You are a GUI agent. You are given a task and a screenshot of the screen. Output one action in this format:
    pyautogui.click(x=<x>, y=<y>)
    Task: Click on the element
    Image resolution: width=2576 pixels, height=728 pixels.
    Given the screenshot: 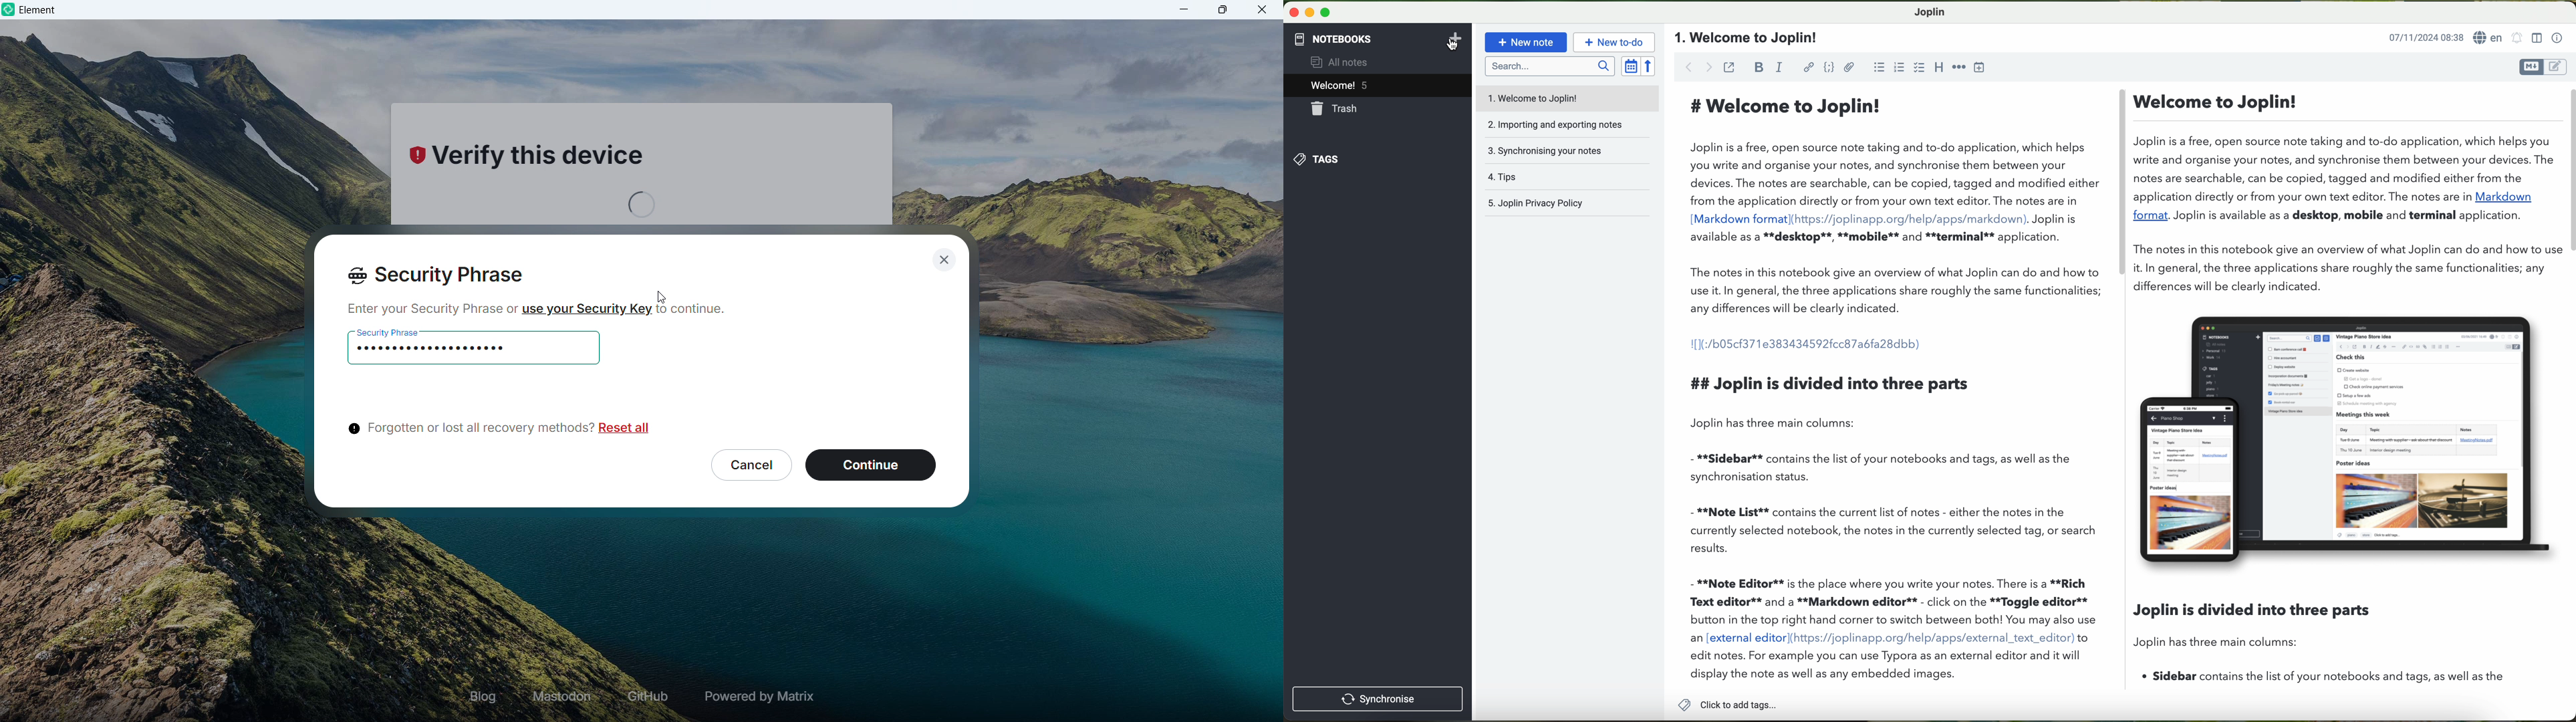 What is the action you would take?
    pyautogui.click(x=38, y=11)
    